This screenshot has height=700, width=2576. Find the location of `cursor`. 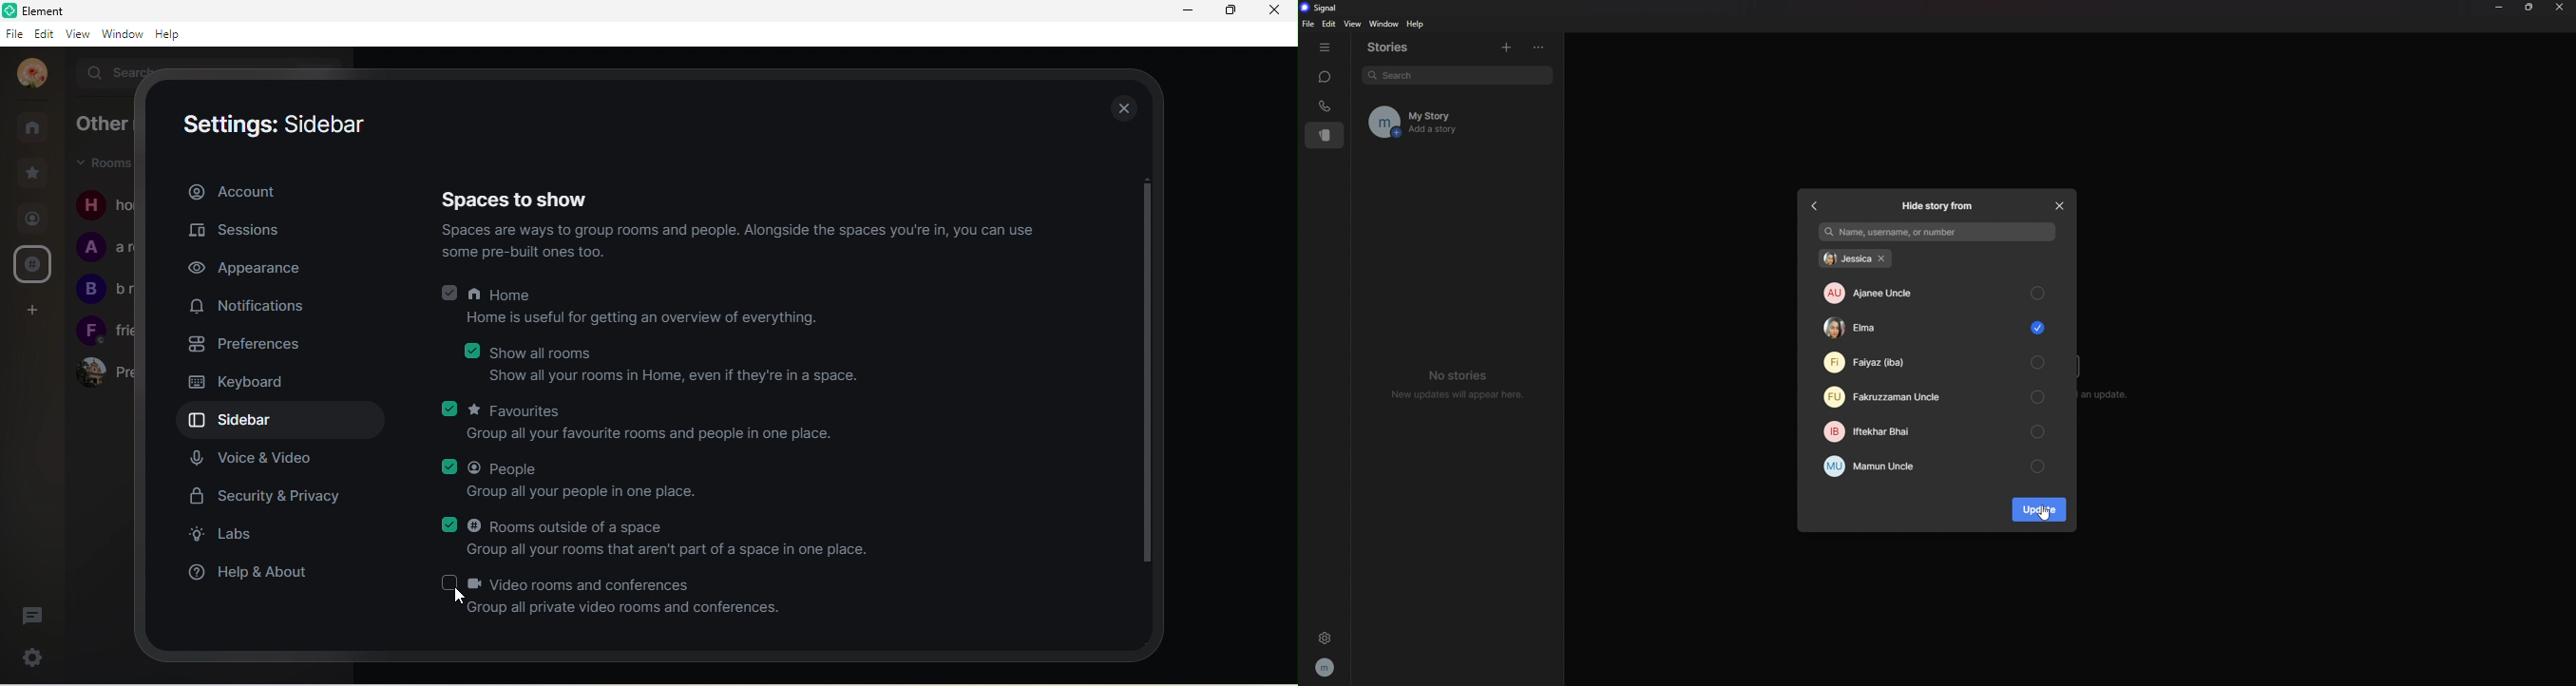

cursor is located at coordinates (2046, 511).